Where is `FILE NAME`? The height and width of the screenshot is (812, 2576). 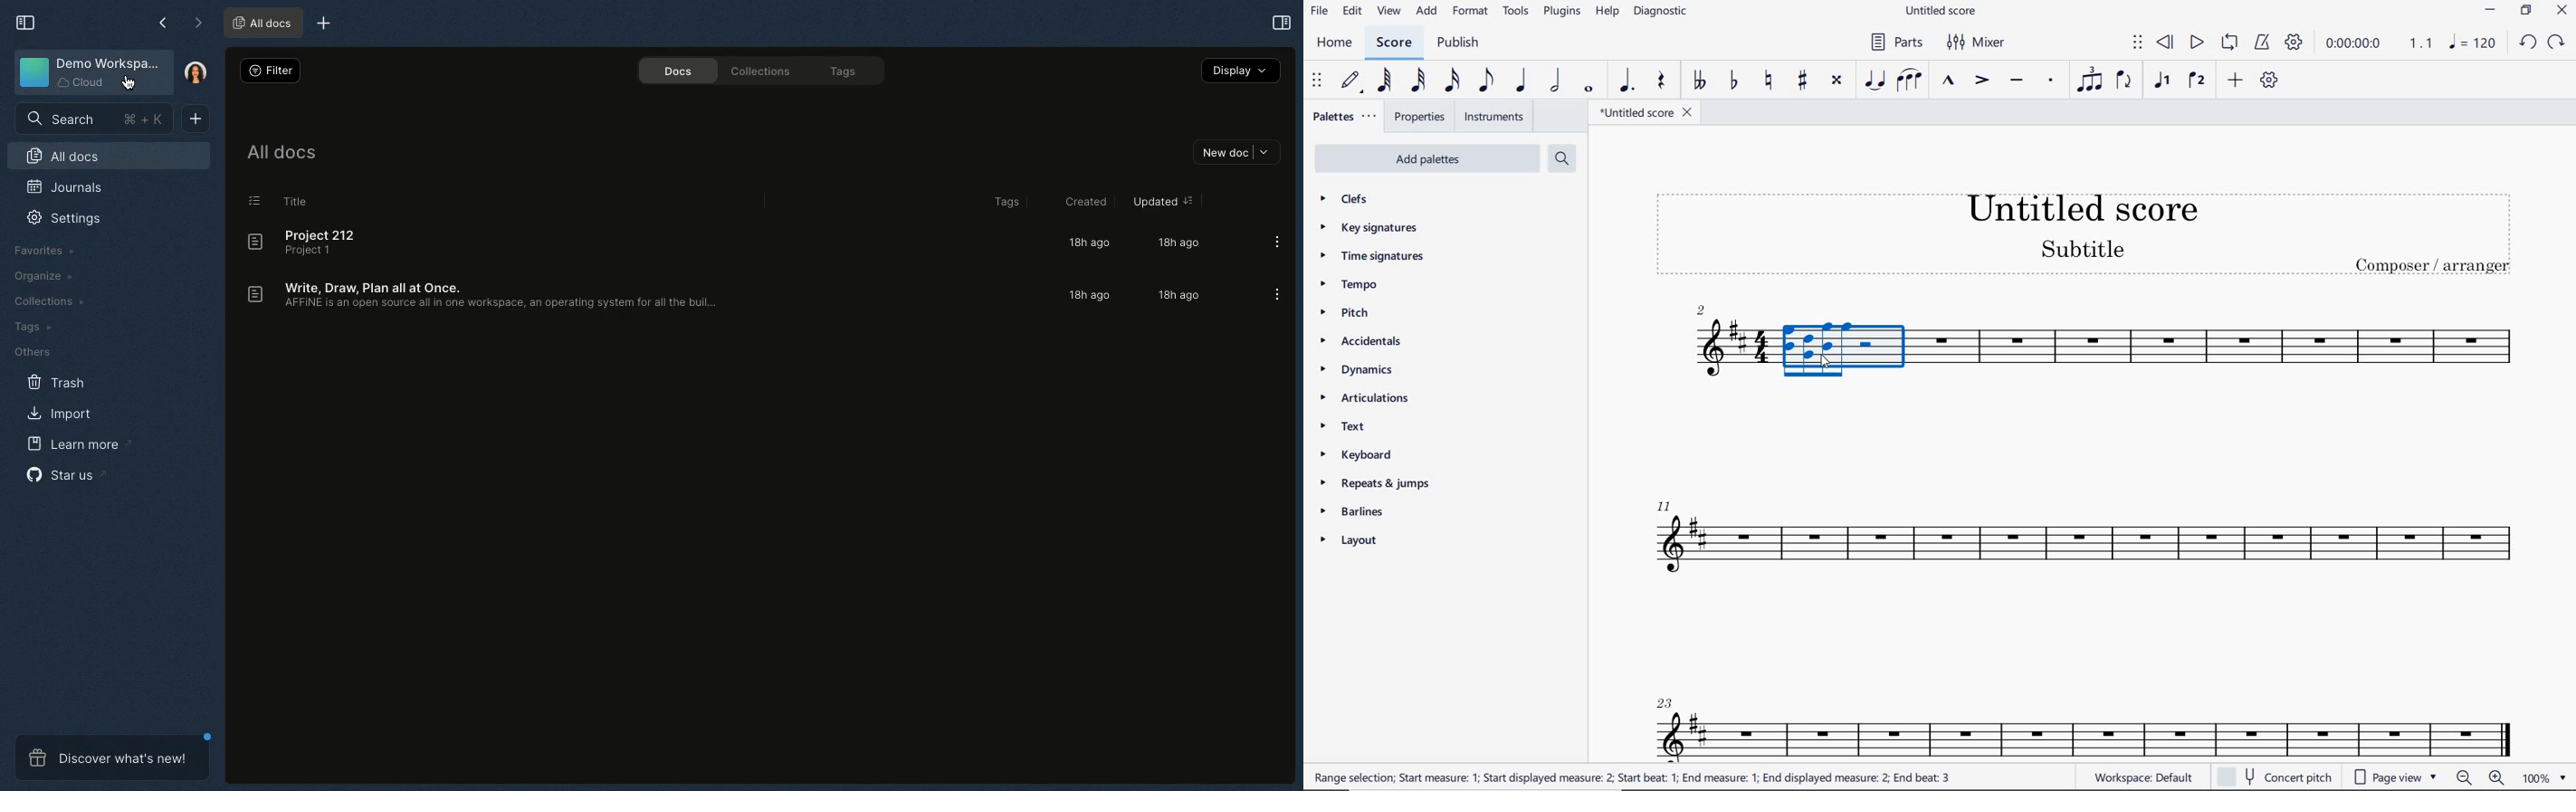 FILE NAME is located at coordinates (1944, 11).